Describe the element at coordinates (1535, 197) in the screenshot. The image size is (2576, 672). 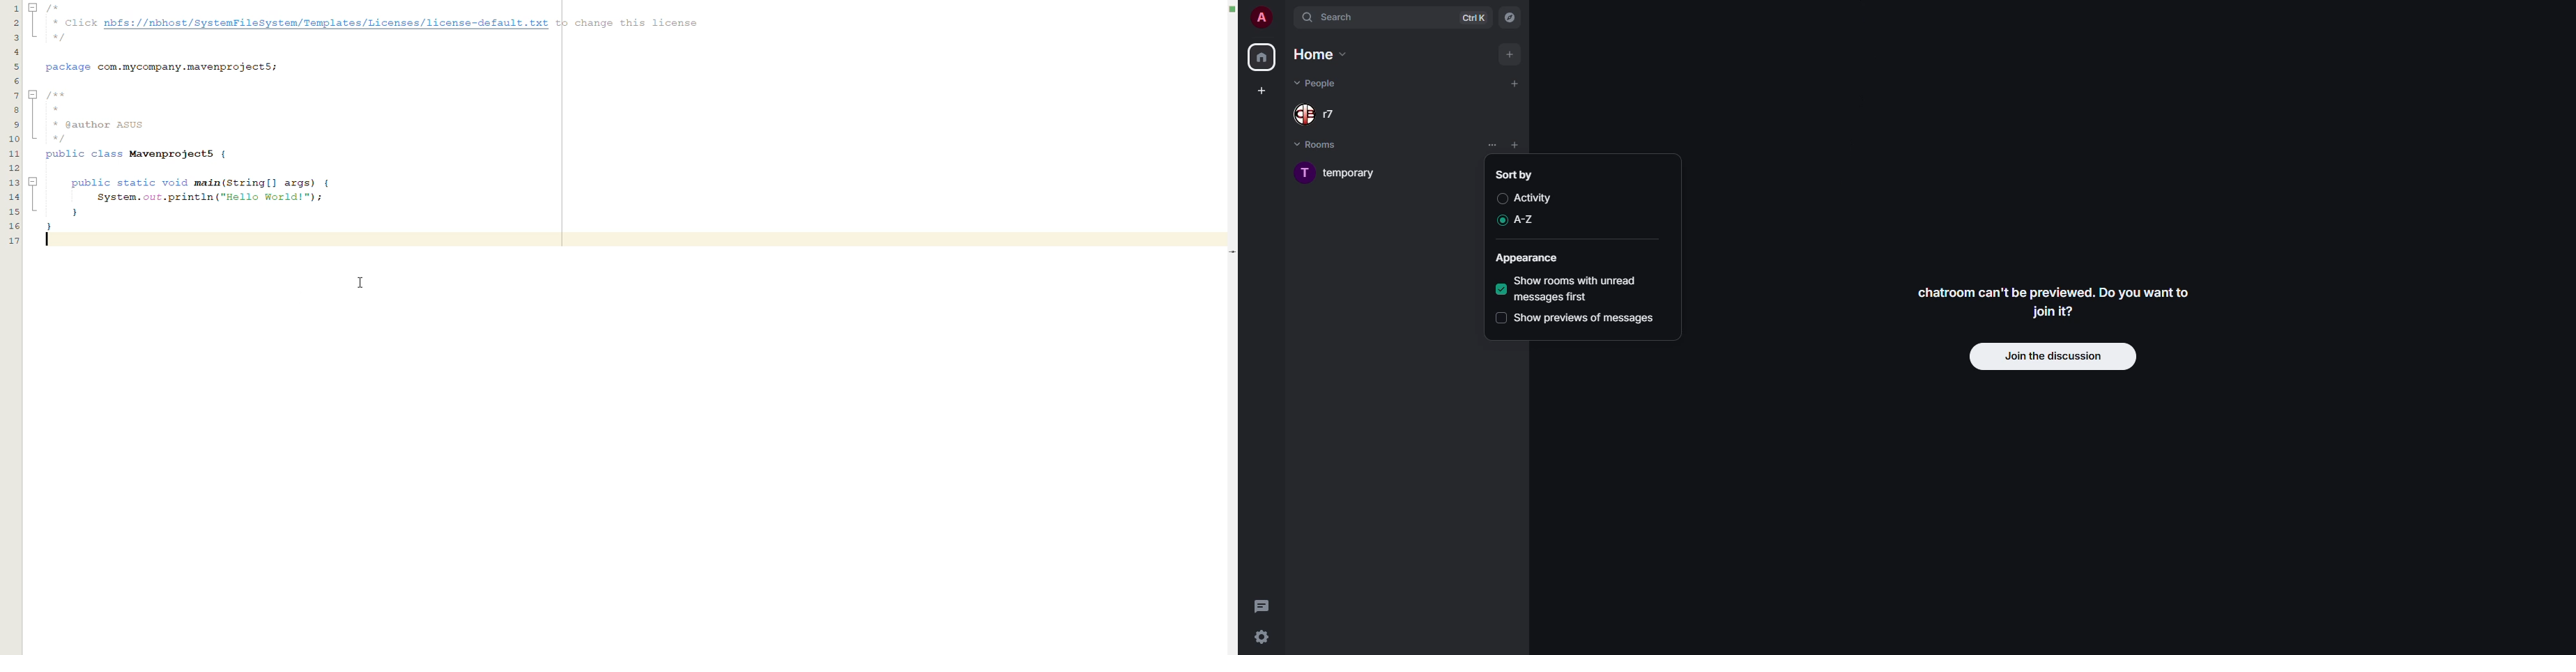
I see `activity` at that location.